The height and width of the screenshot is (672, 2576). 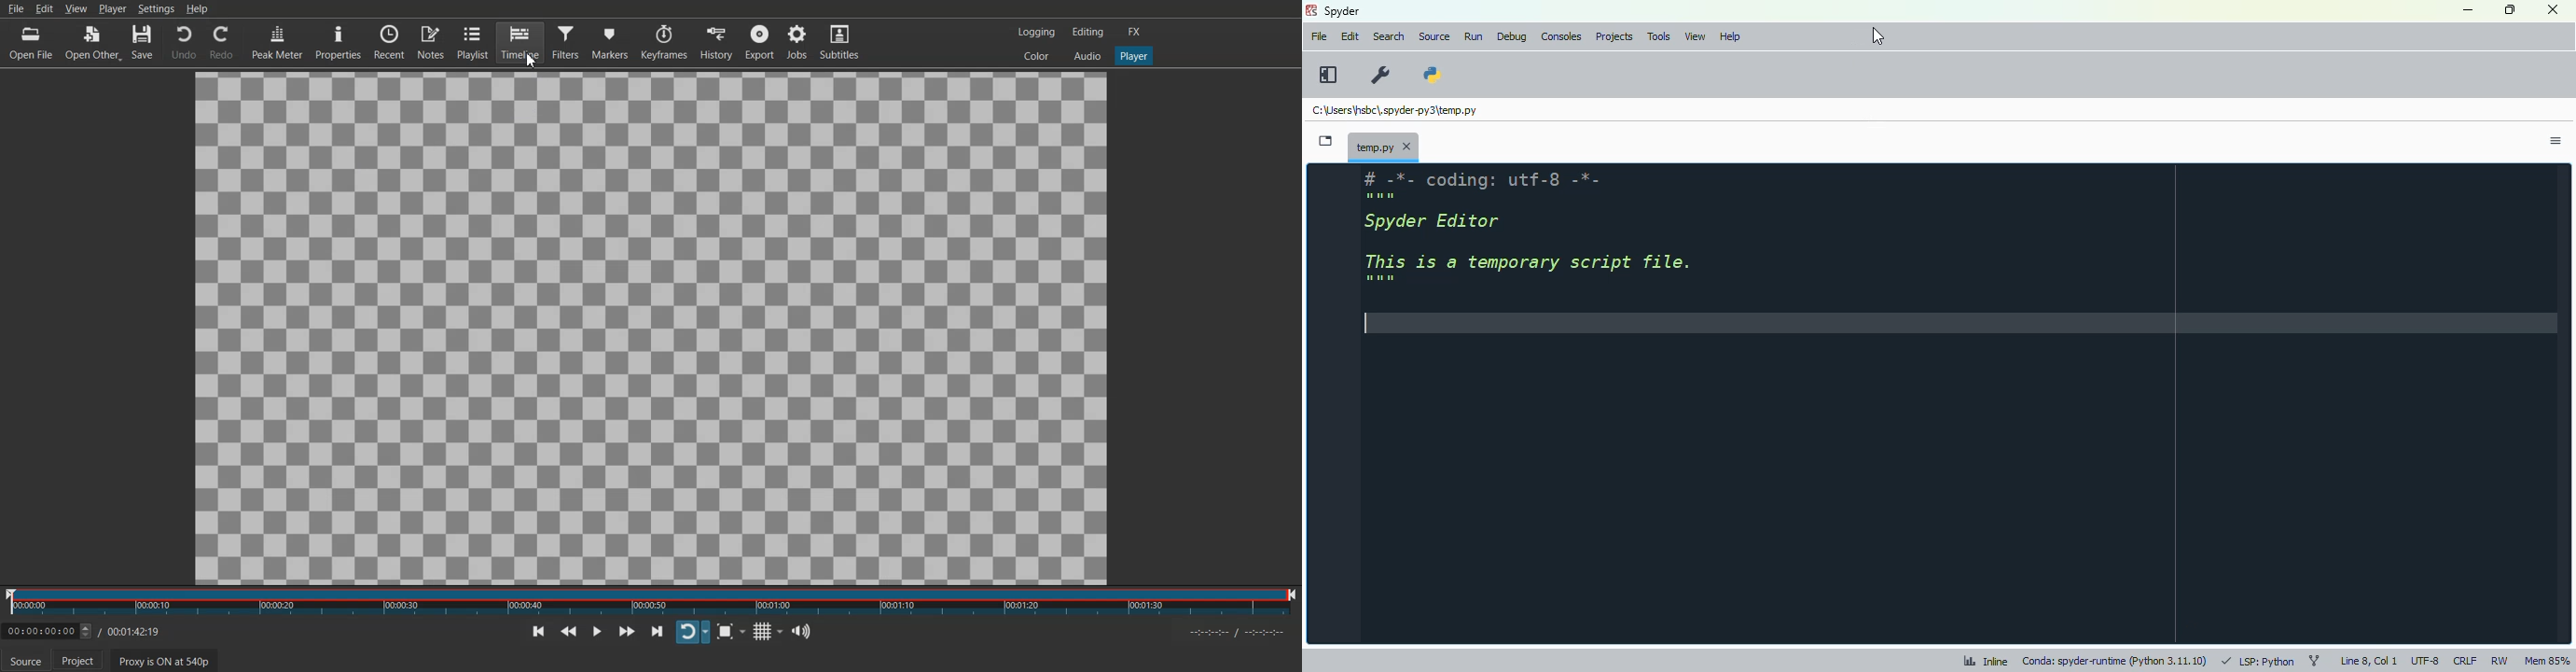 I want to click on Toggle player lopping, so click(x=693, y=633).